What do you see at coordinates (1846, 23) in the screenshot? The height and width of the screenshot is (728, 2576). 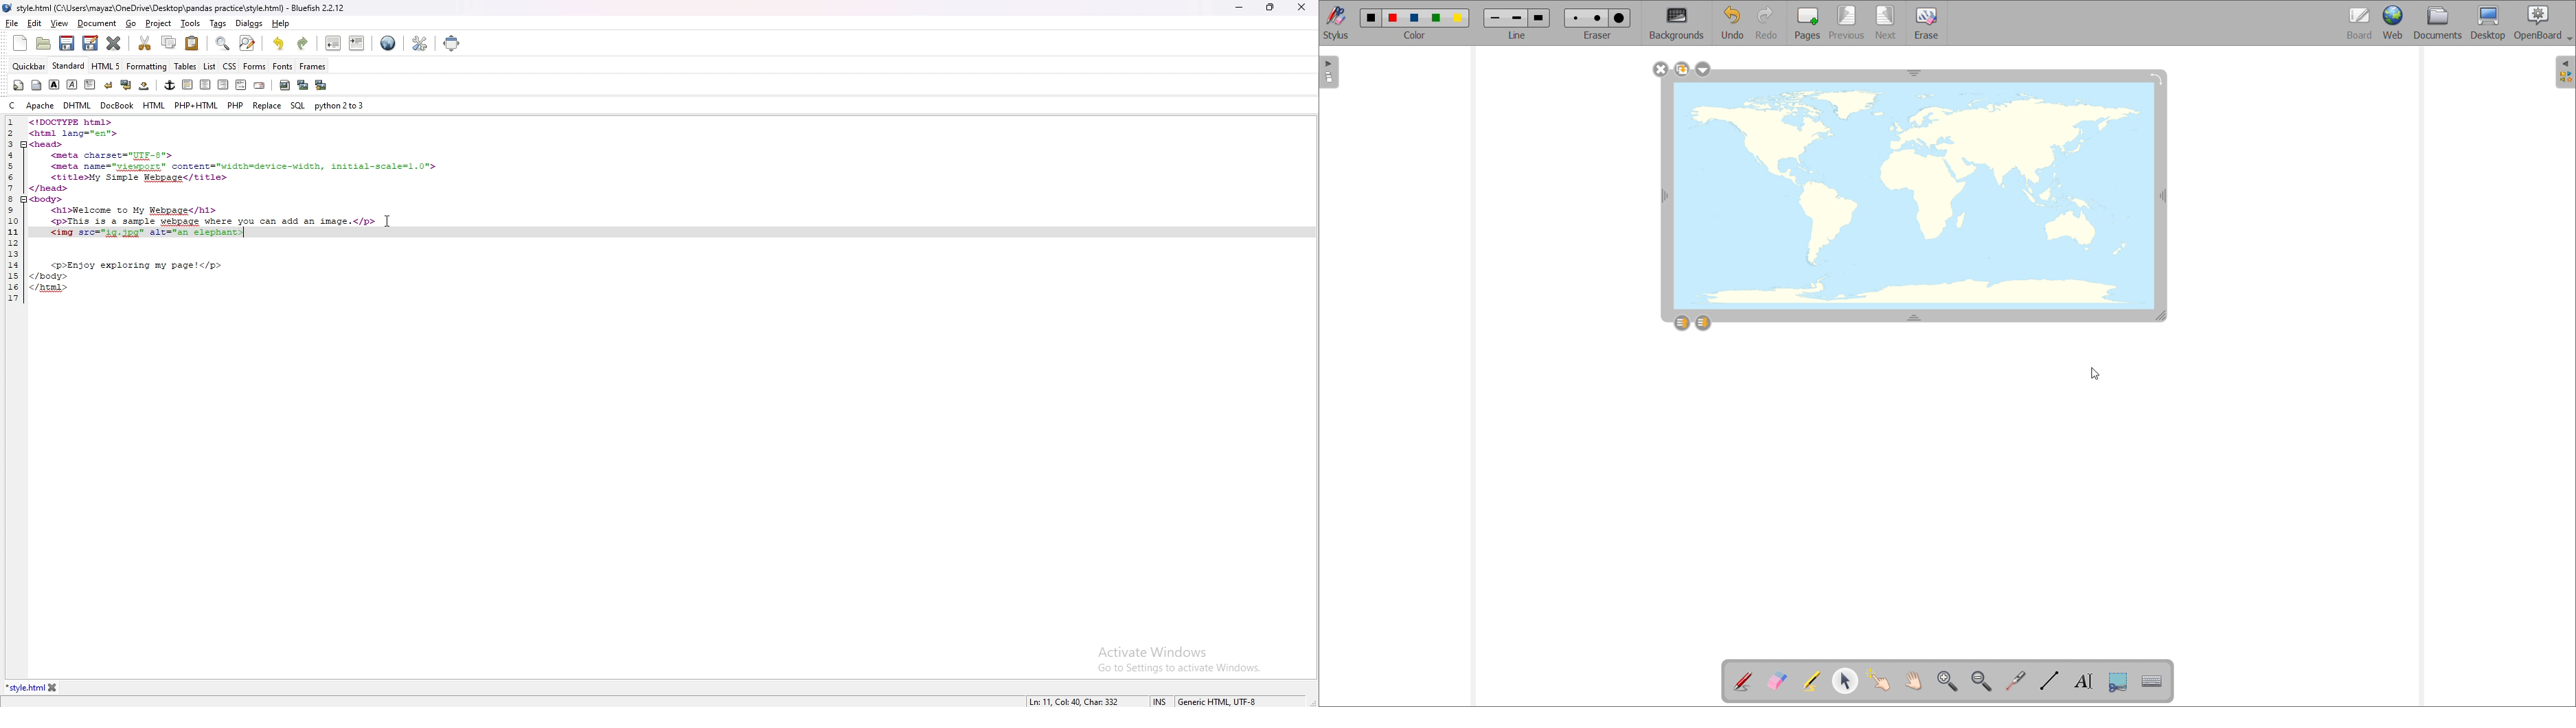 I see `previous page` at bounding box center [1846, 23].